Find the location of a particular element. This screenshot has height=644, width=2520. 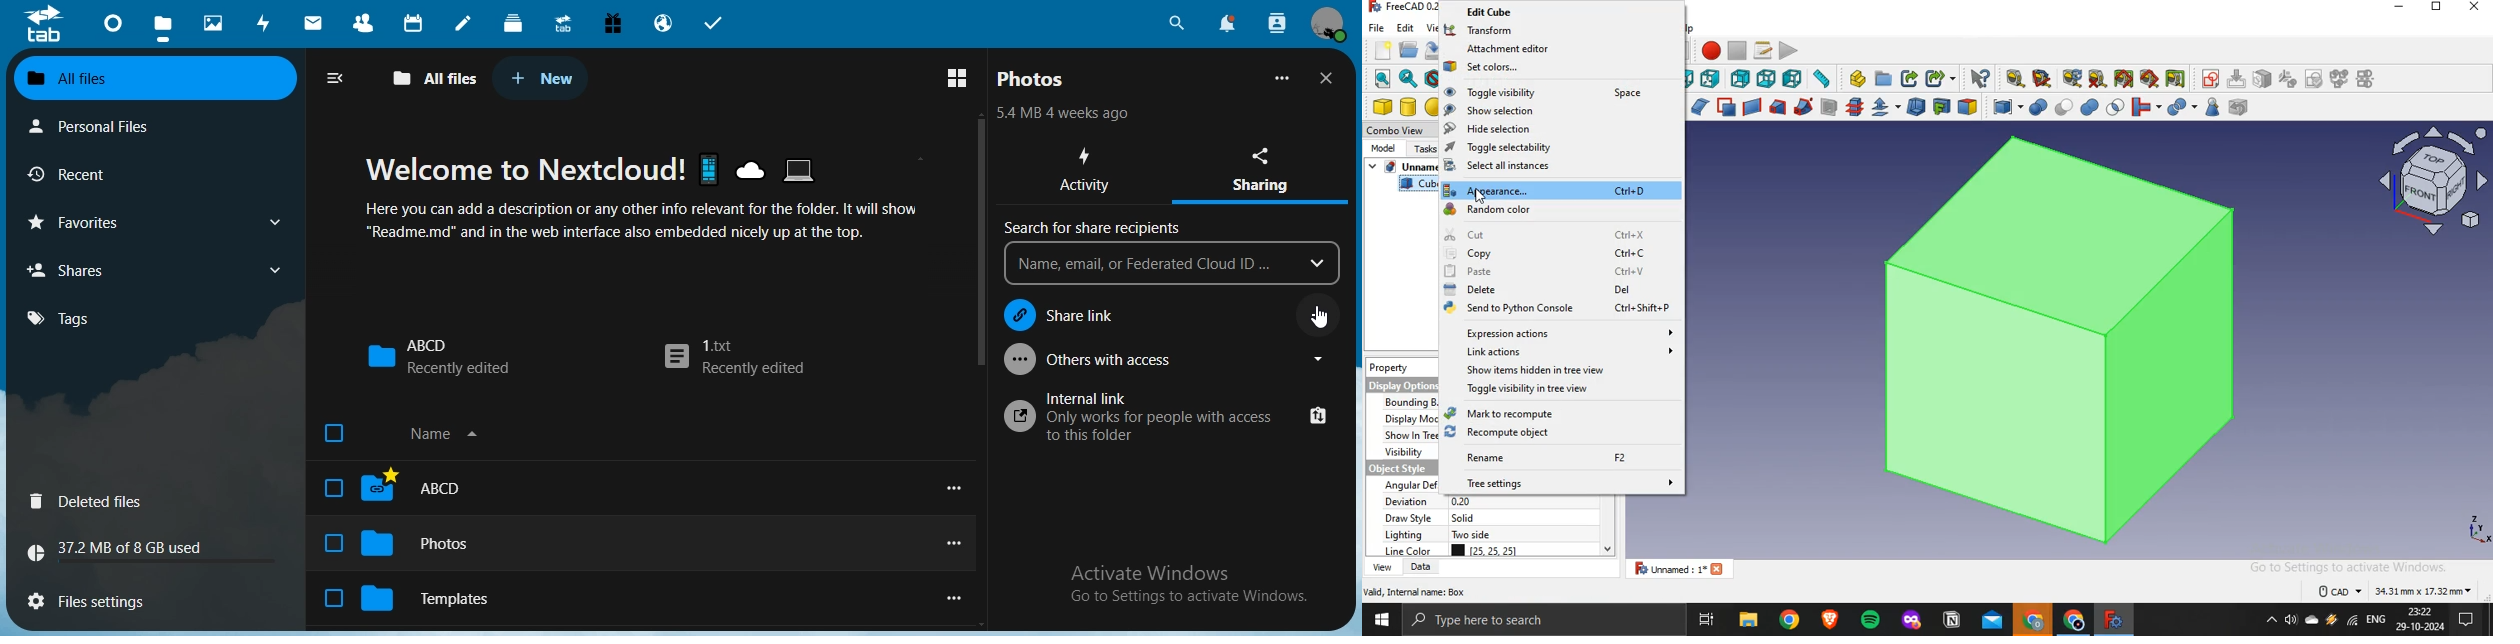

delete is located at coordinates (1545, 291).